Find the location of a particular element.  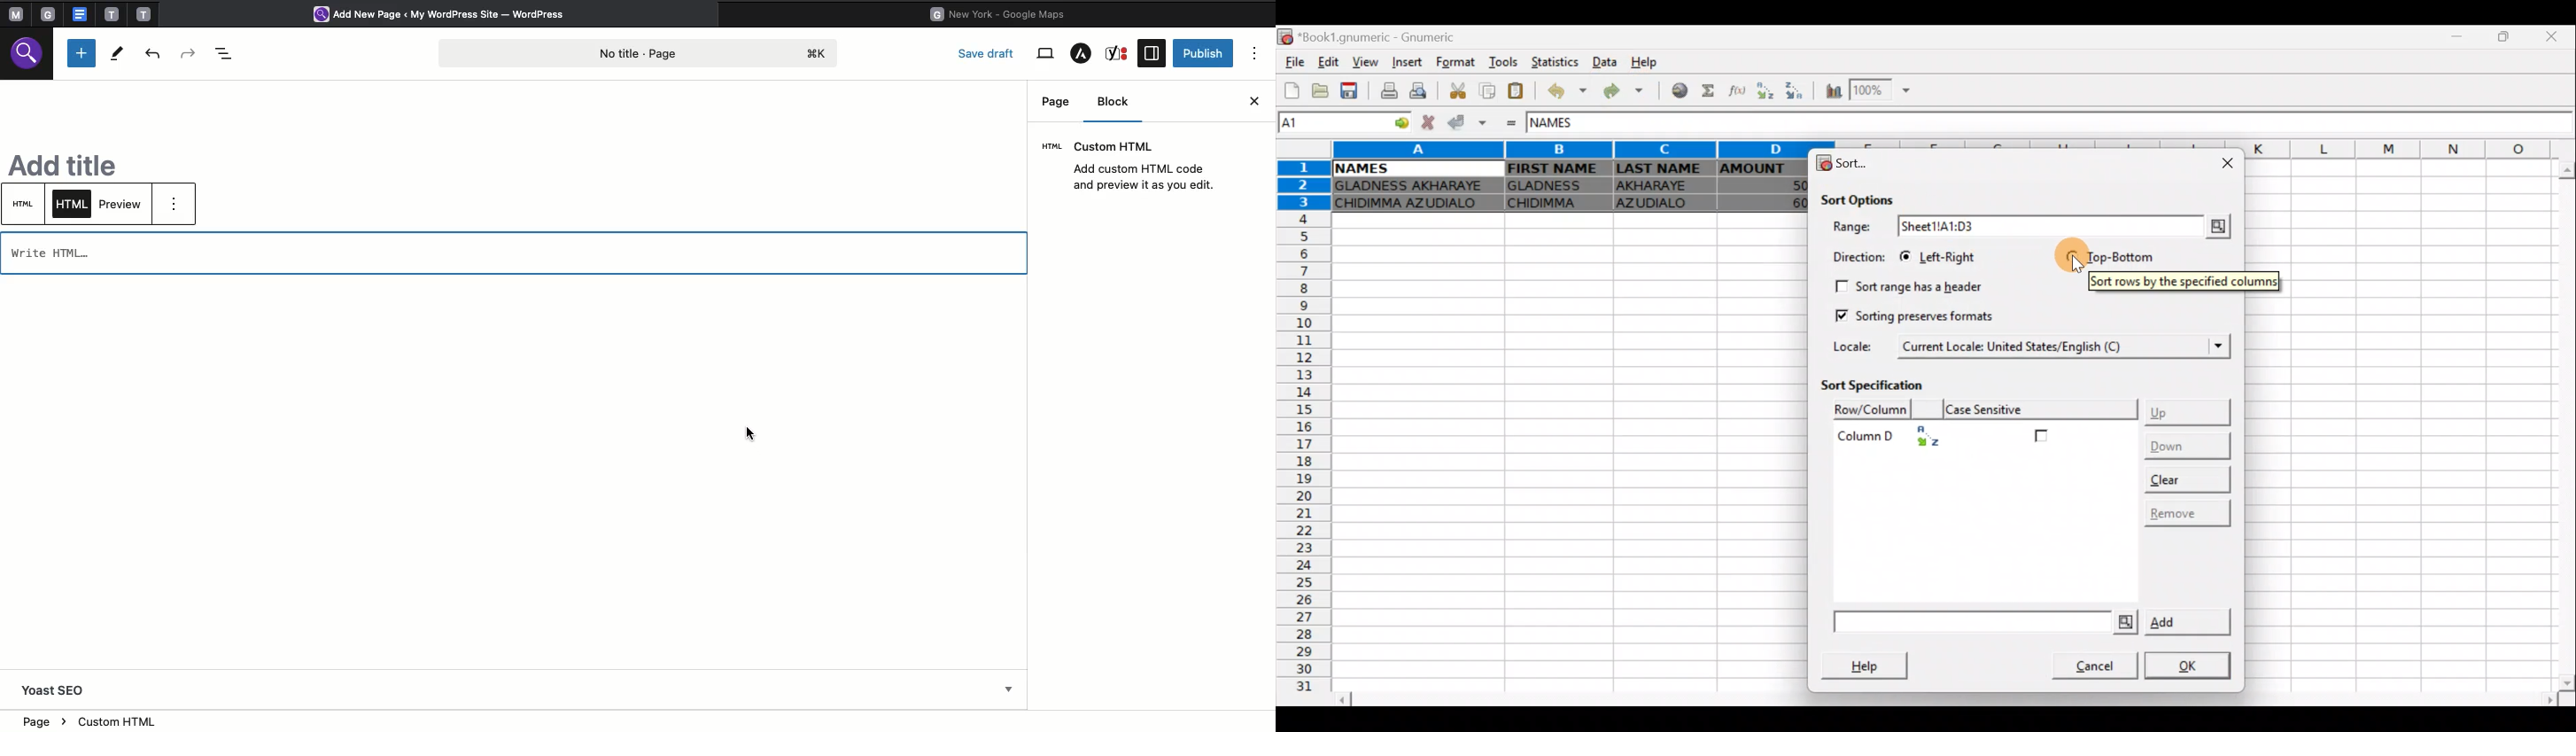

OK is located at coordinates (2190, 666).